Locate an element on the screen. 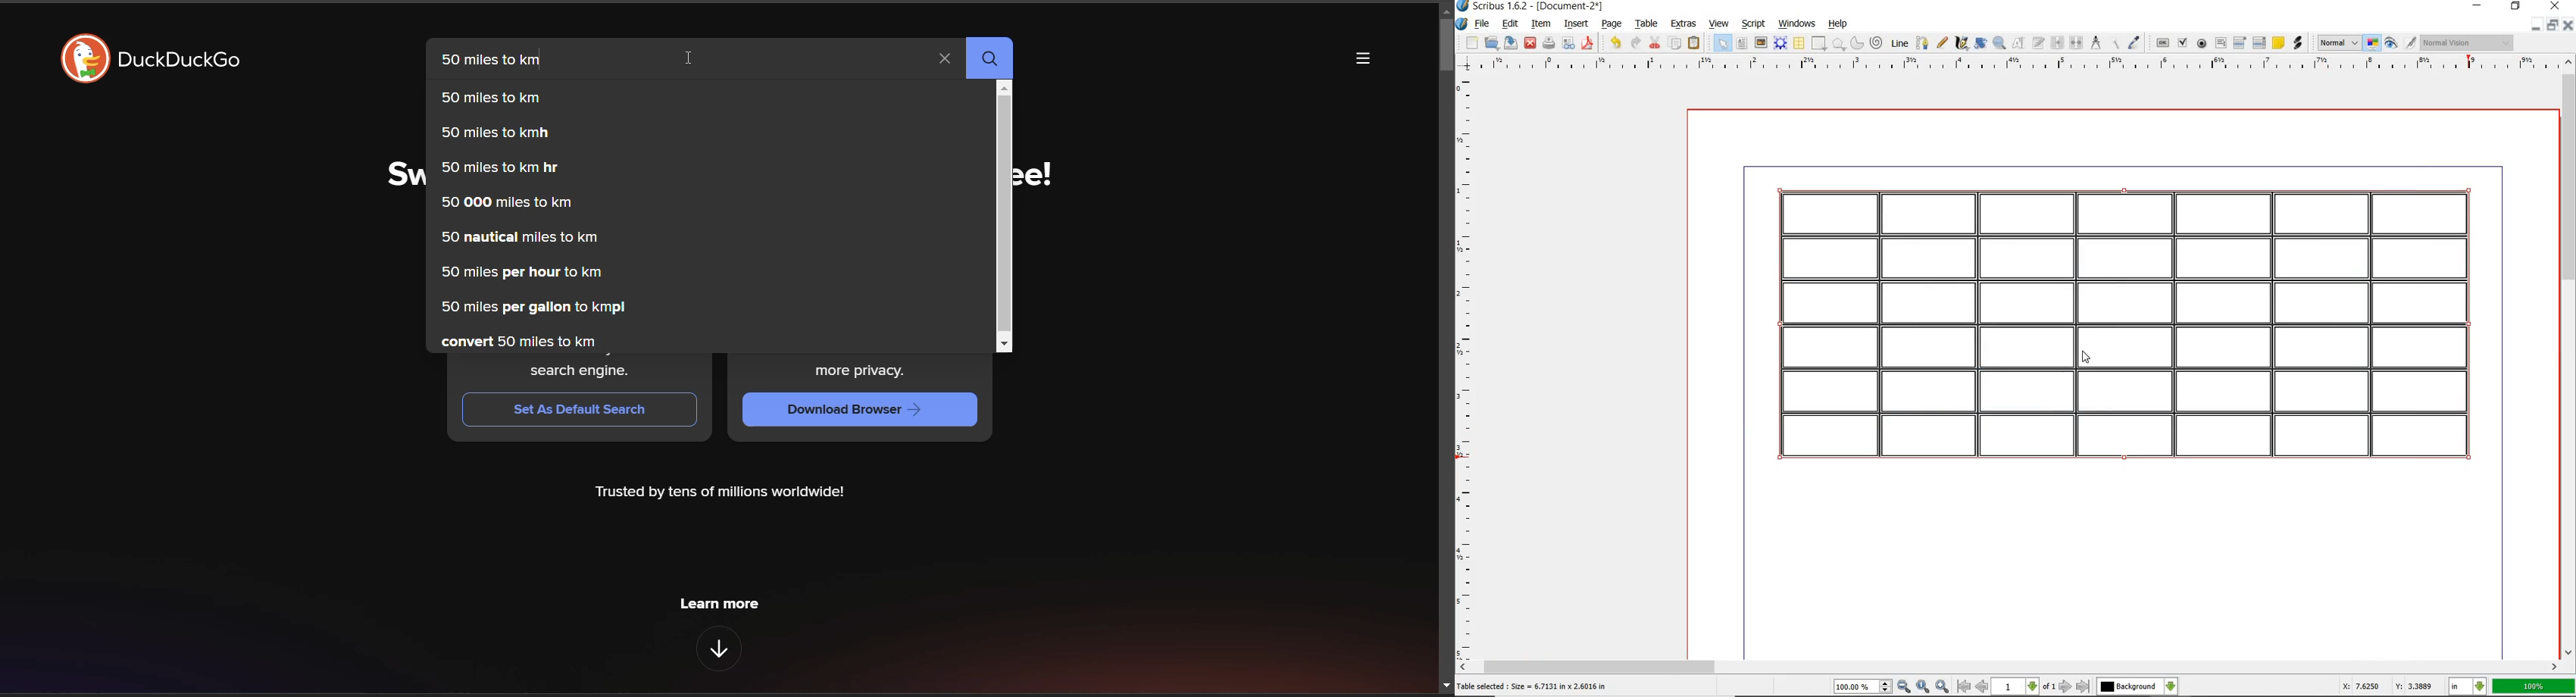 The height and width of the screenshot is (700, 2576). go to next page is located at coordinates (2066, 687).